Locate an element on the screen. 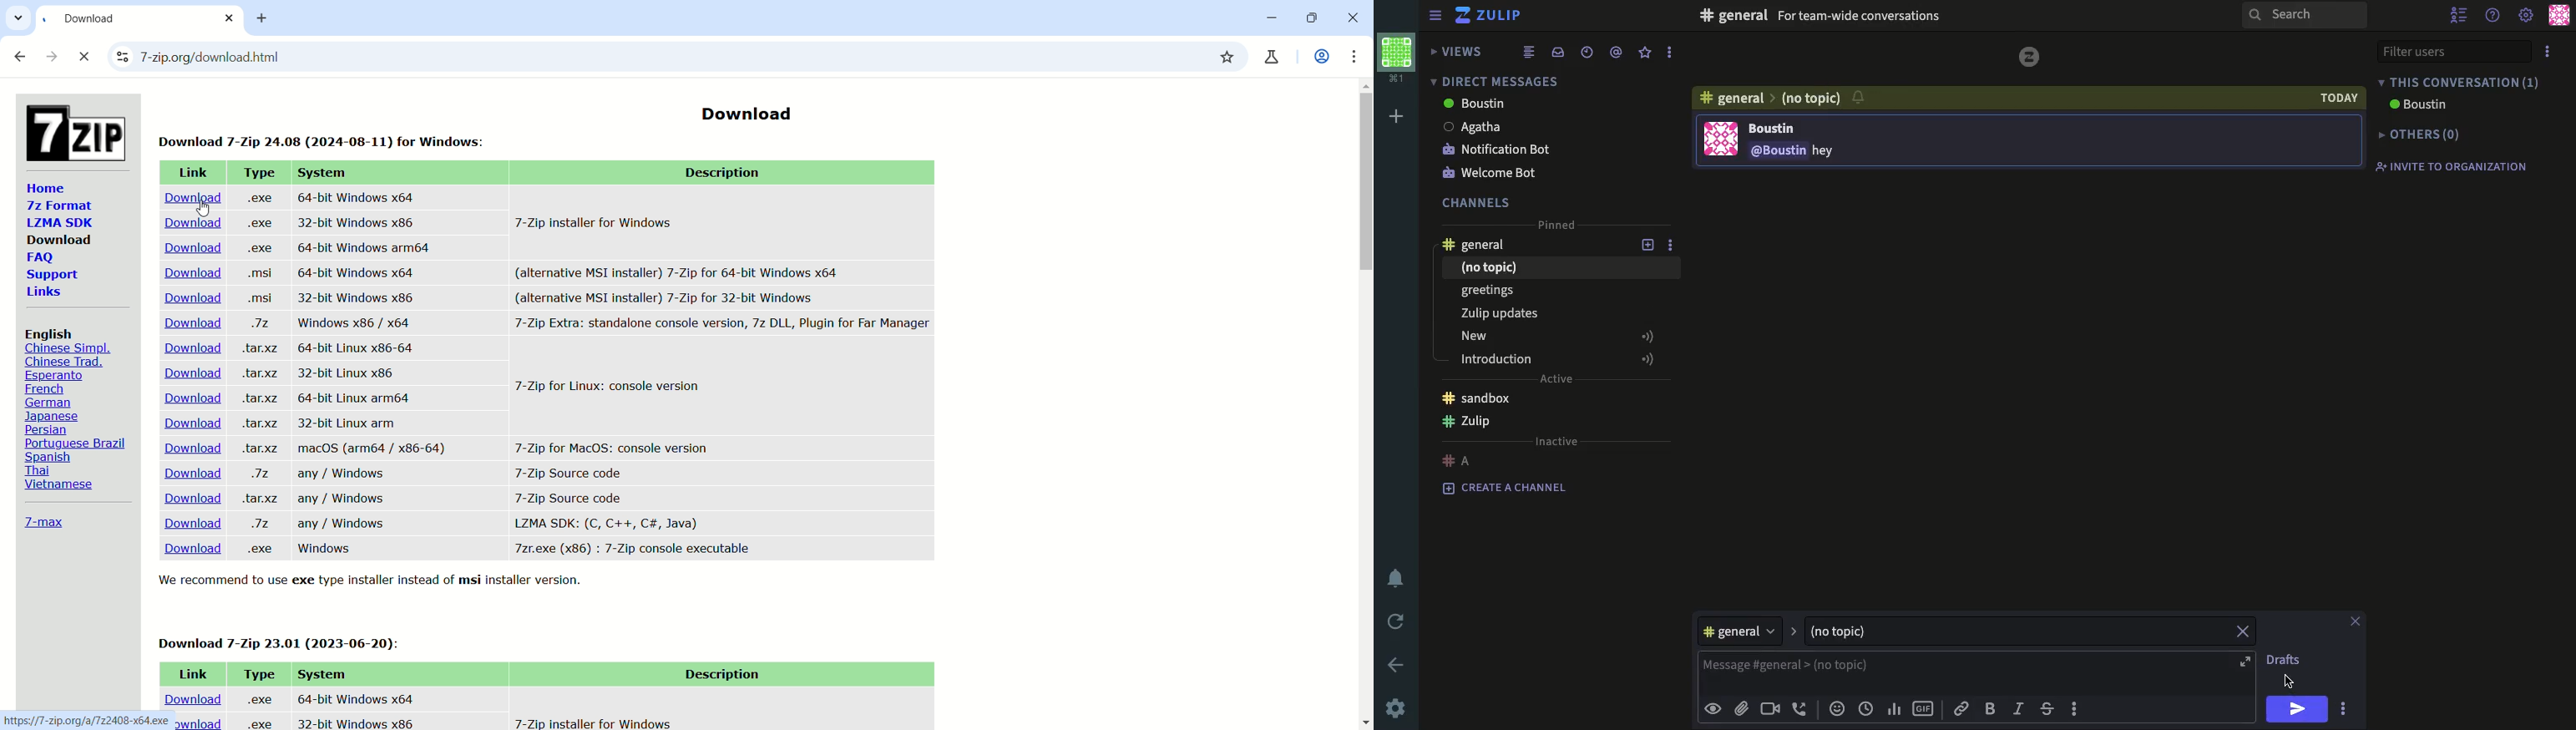 The width and height of the screenshot is (2576, 756). 7 zip installer for windows is located at coordinates (591, 721).